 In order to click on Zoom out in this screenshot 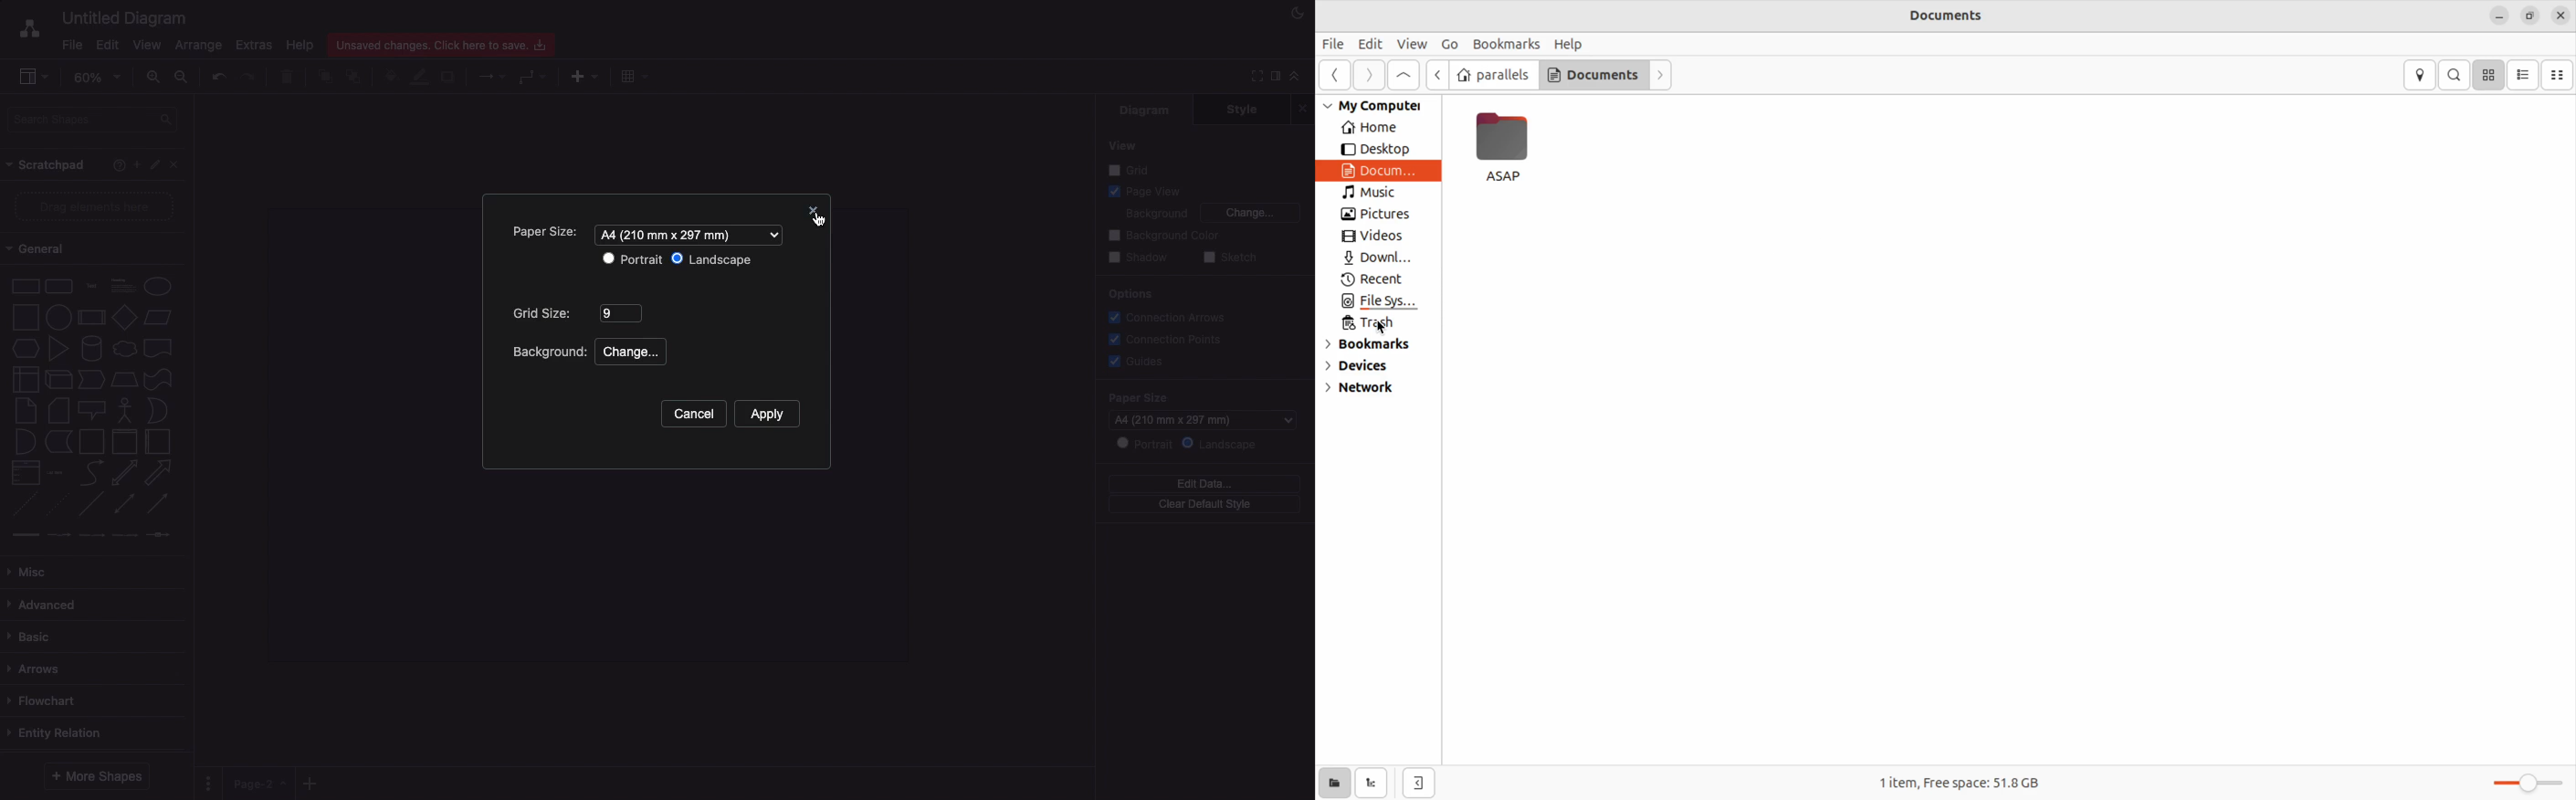, I will do `click(184, 76)`.